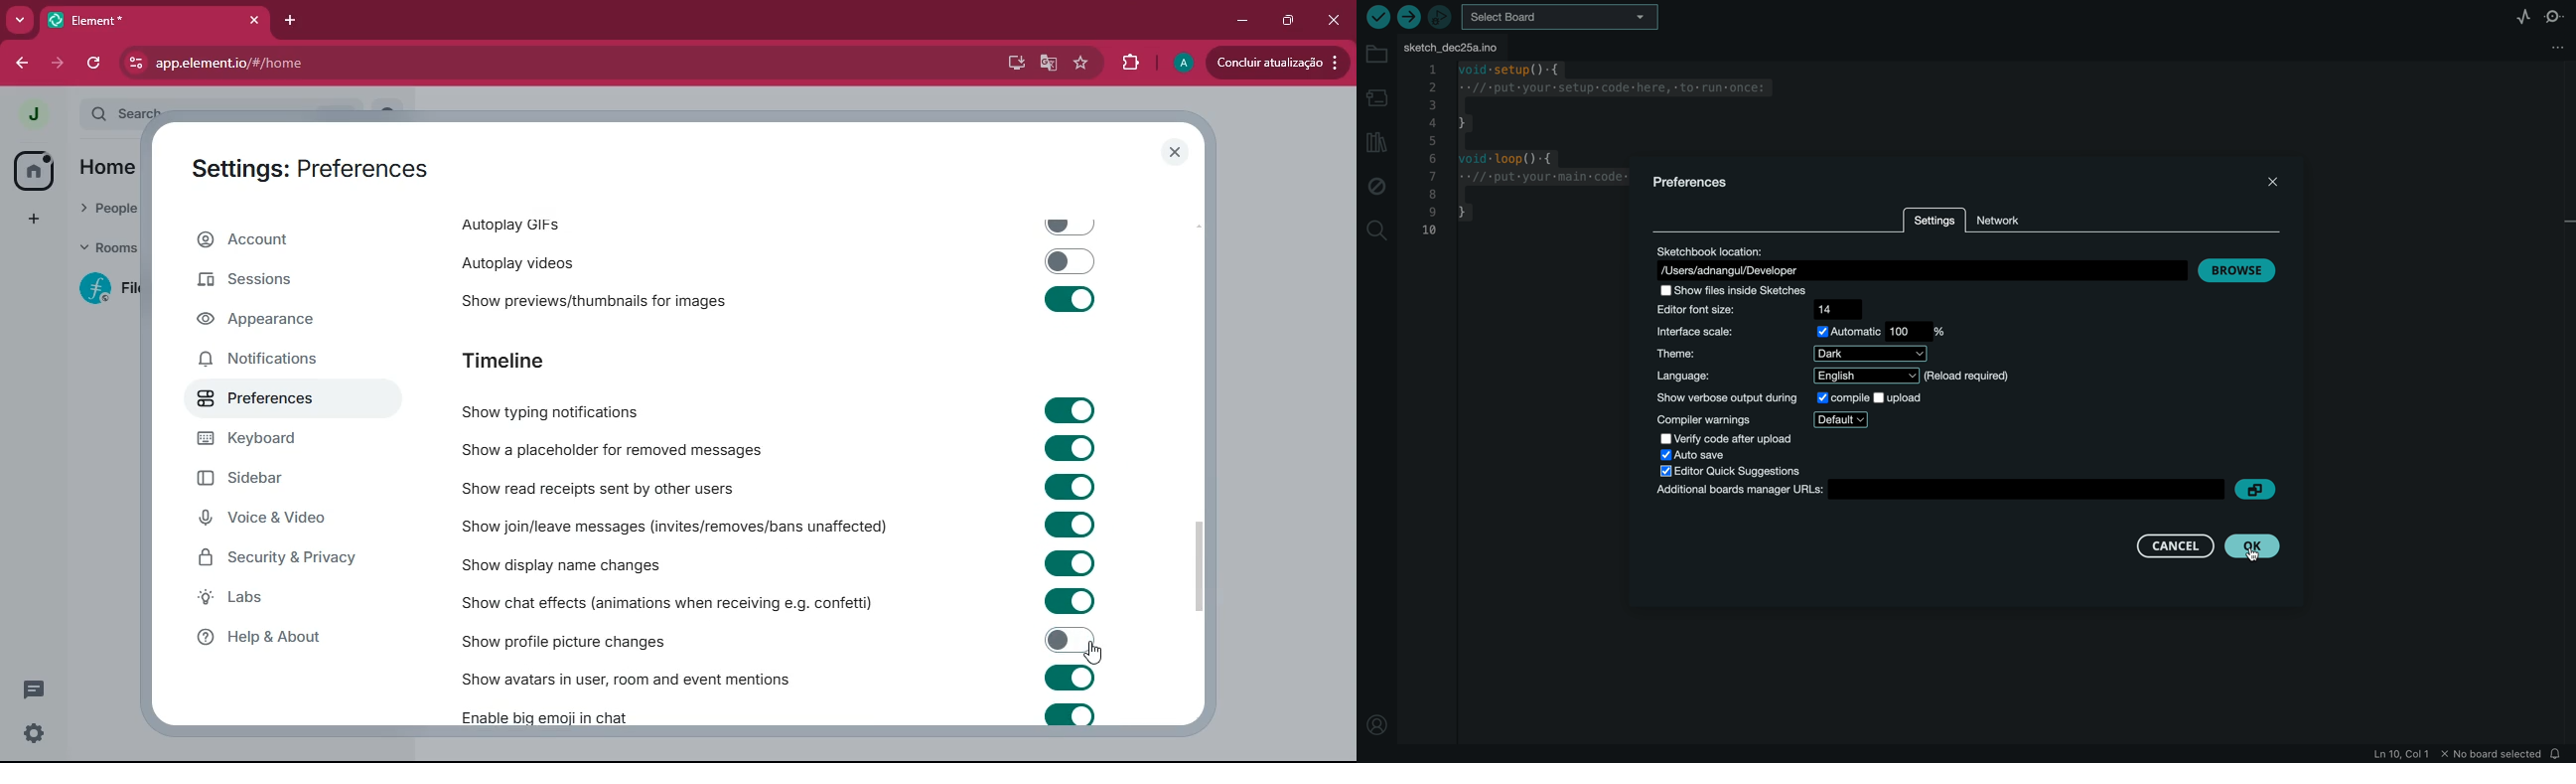 The width and height of the screenshot is (2576, 784). I want to click on help & about, so click(298, 642).